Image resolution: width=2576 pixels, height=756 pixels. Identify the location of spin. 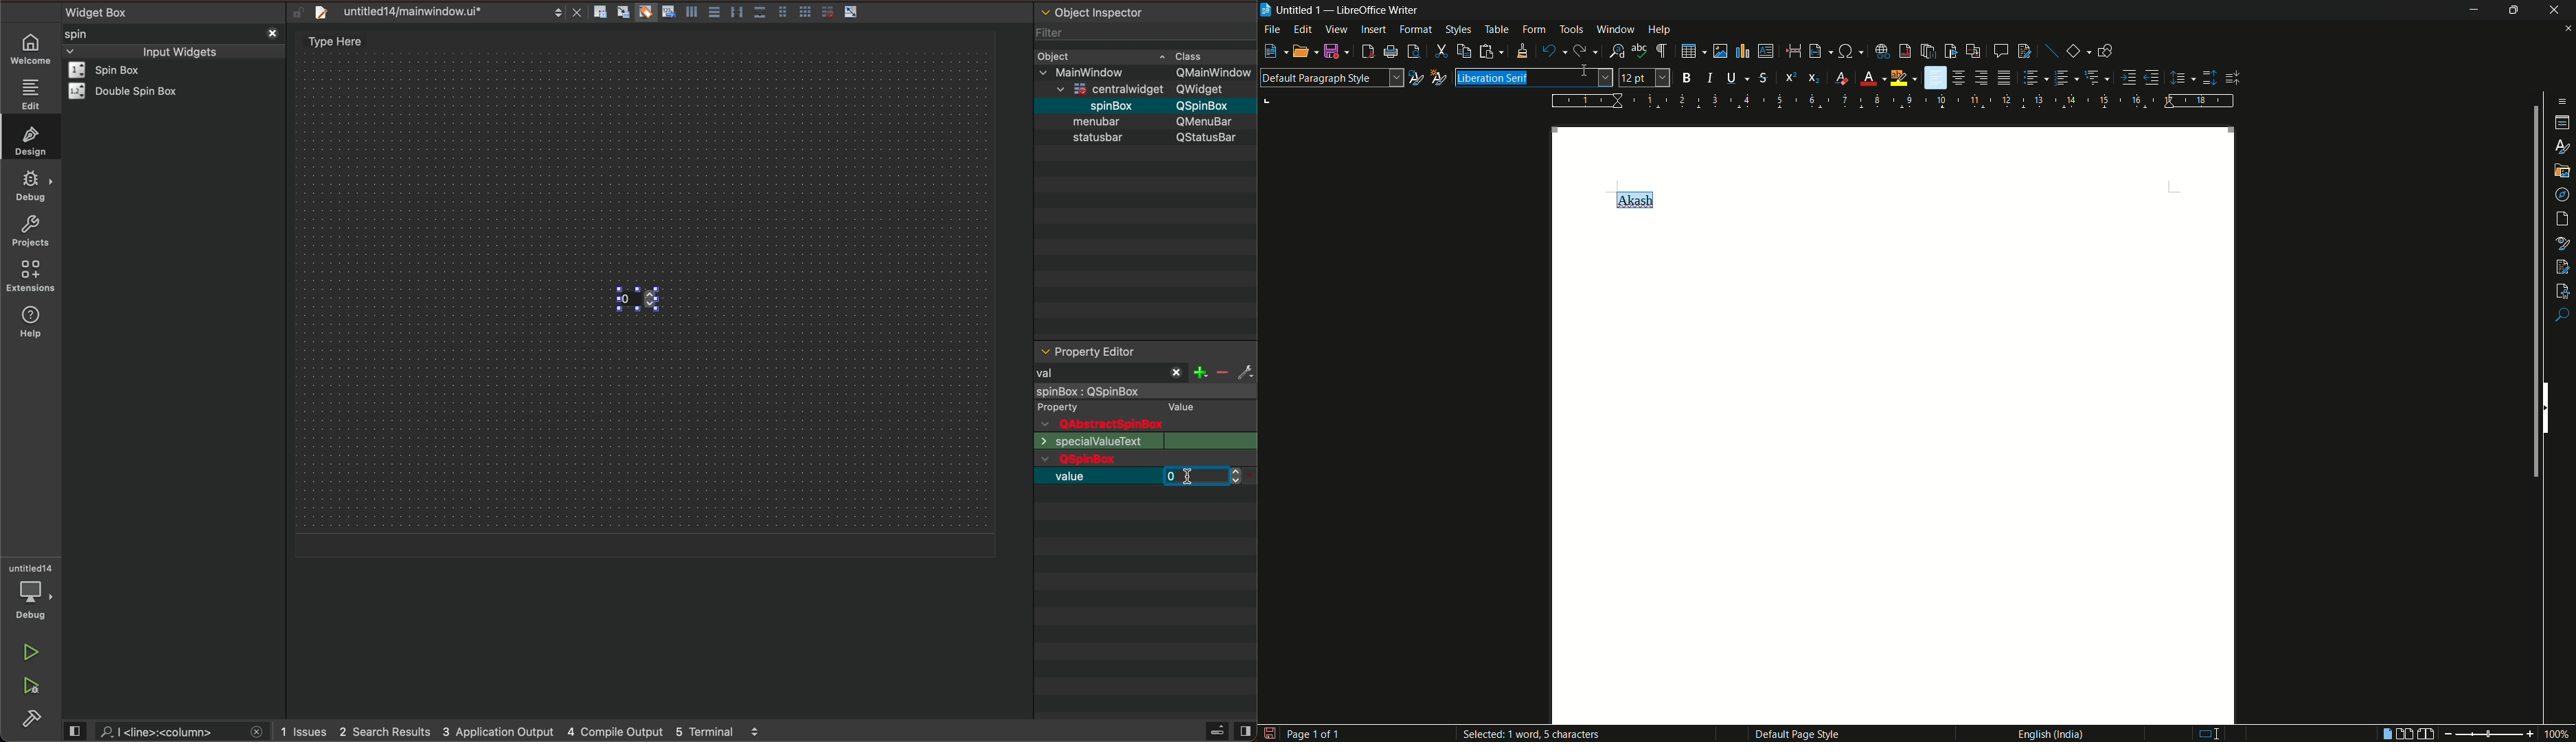
(93, 34).